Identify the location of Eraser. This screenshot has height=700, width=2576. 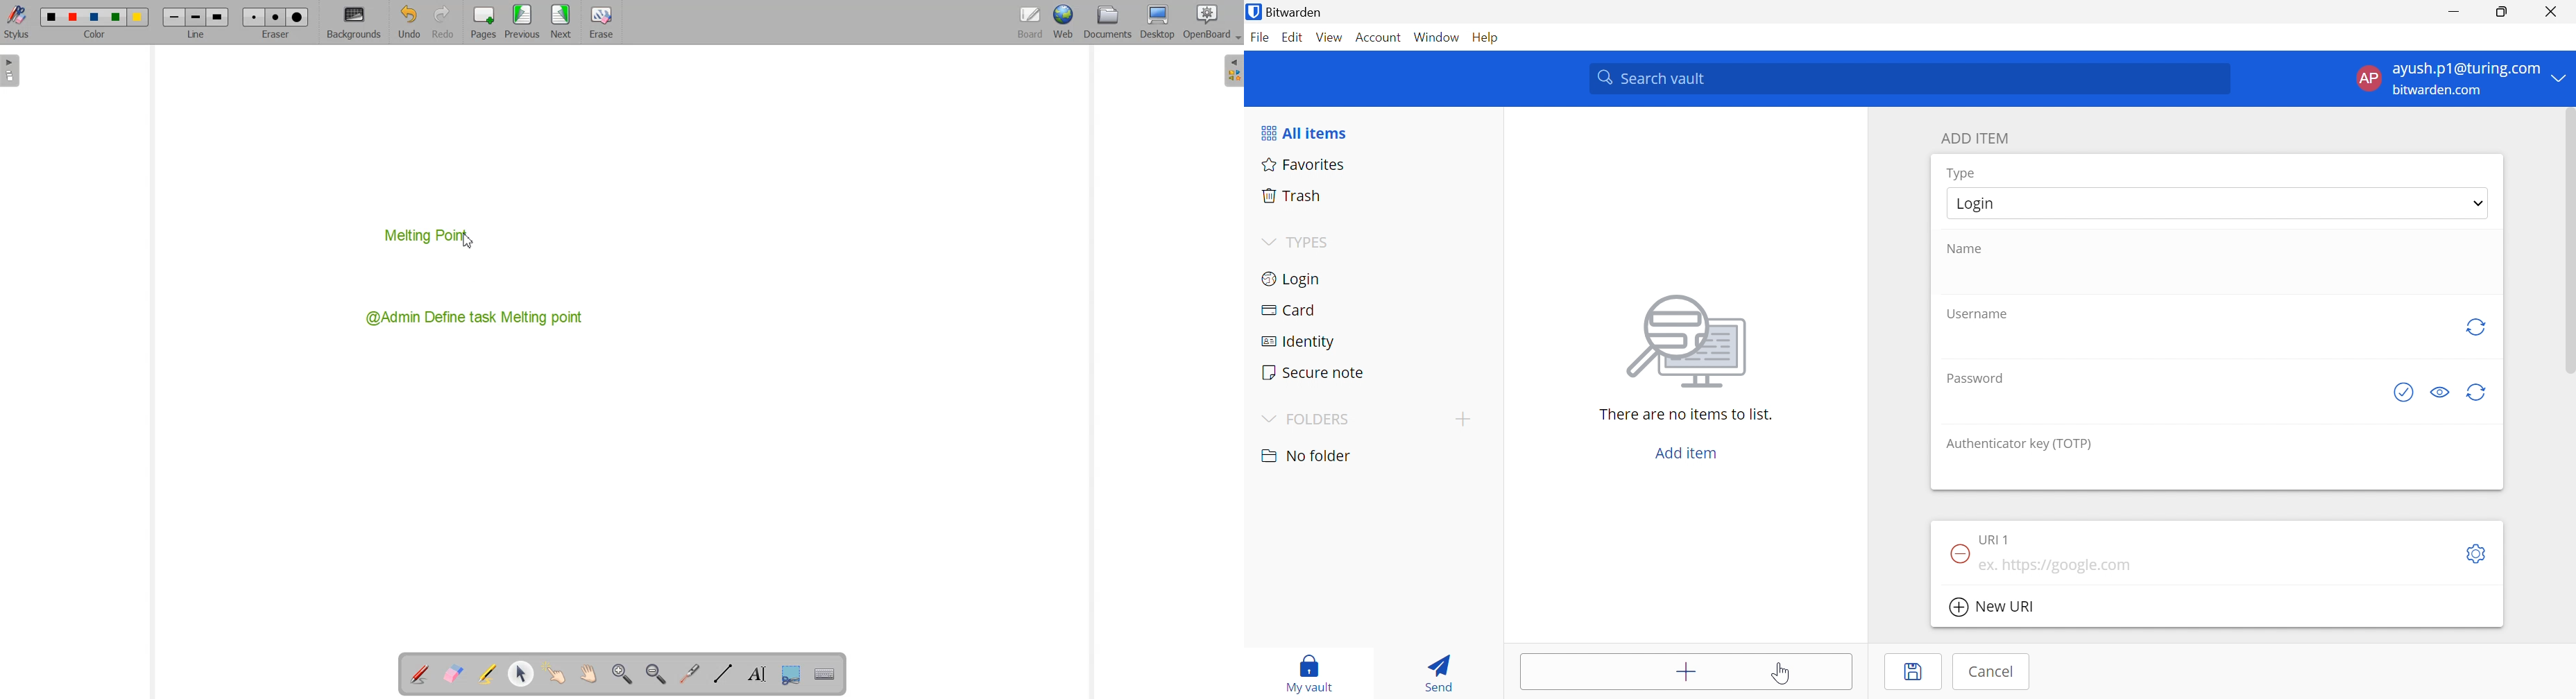
(599, 23).